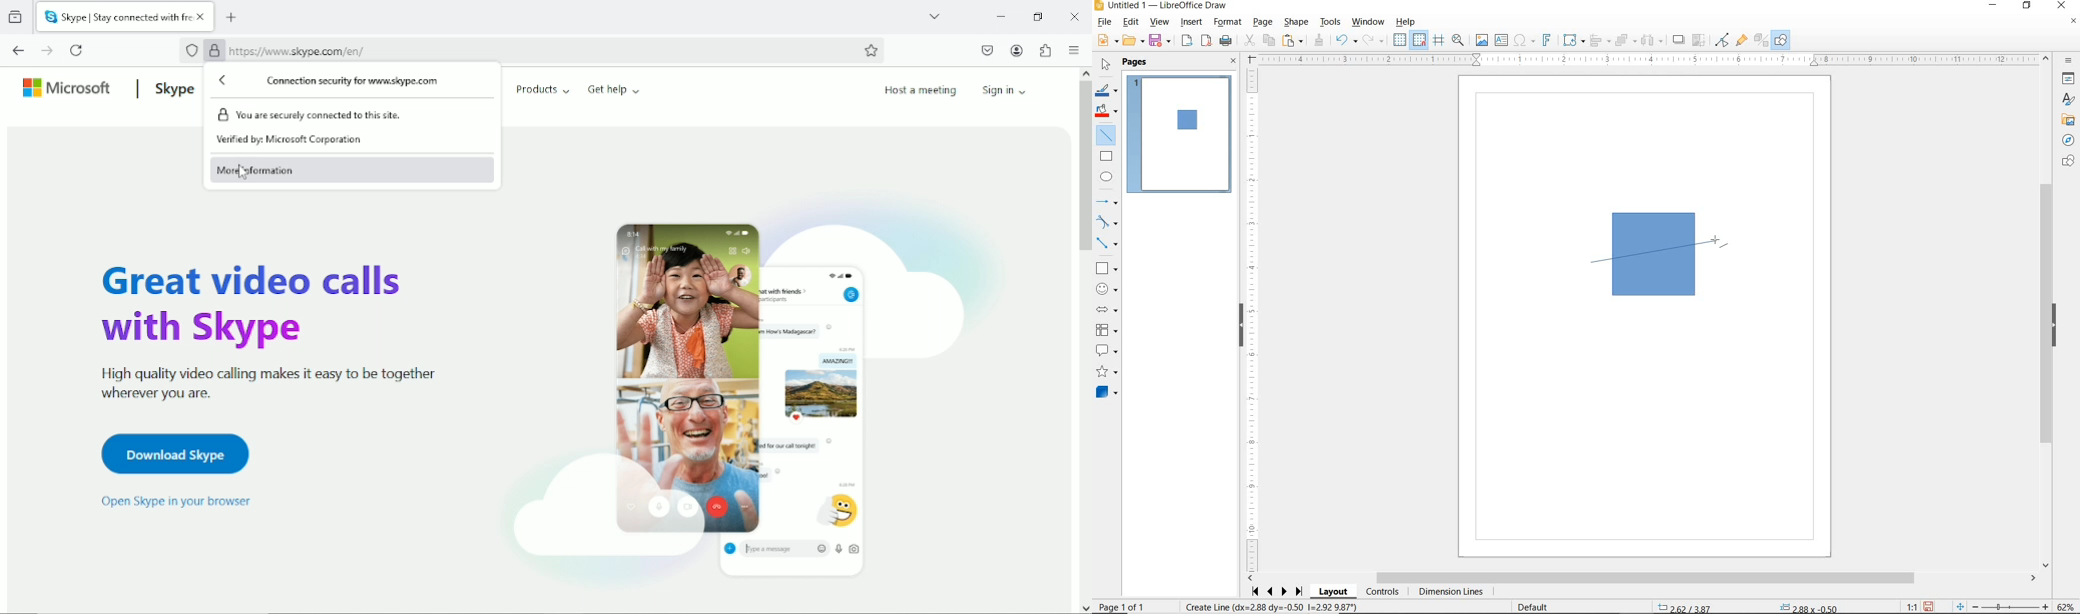 The image size is (2100, 616). Describe the element at coordinates (1572, 40) in the screenshot. I see `TRANSFORMATIONS` at that location.